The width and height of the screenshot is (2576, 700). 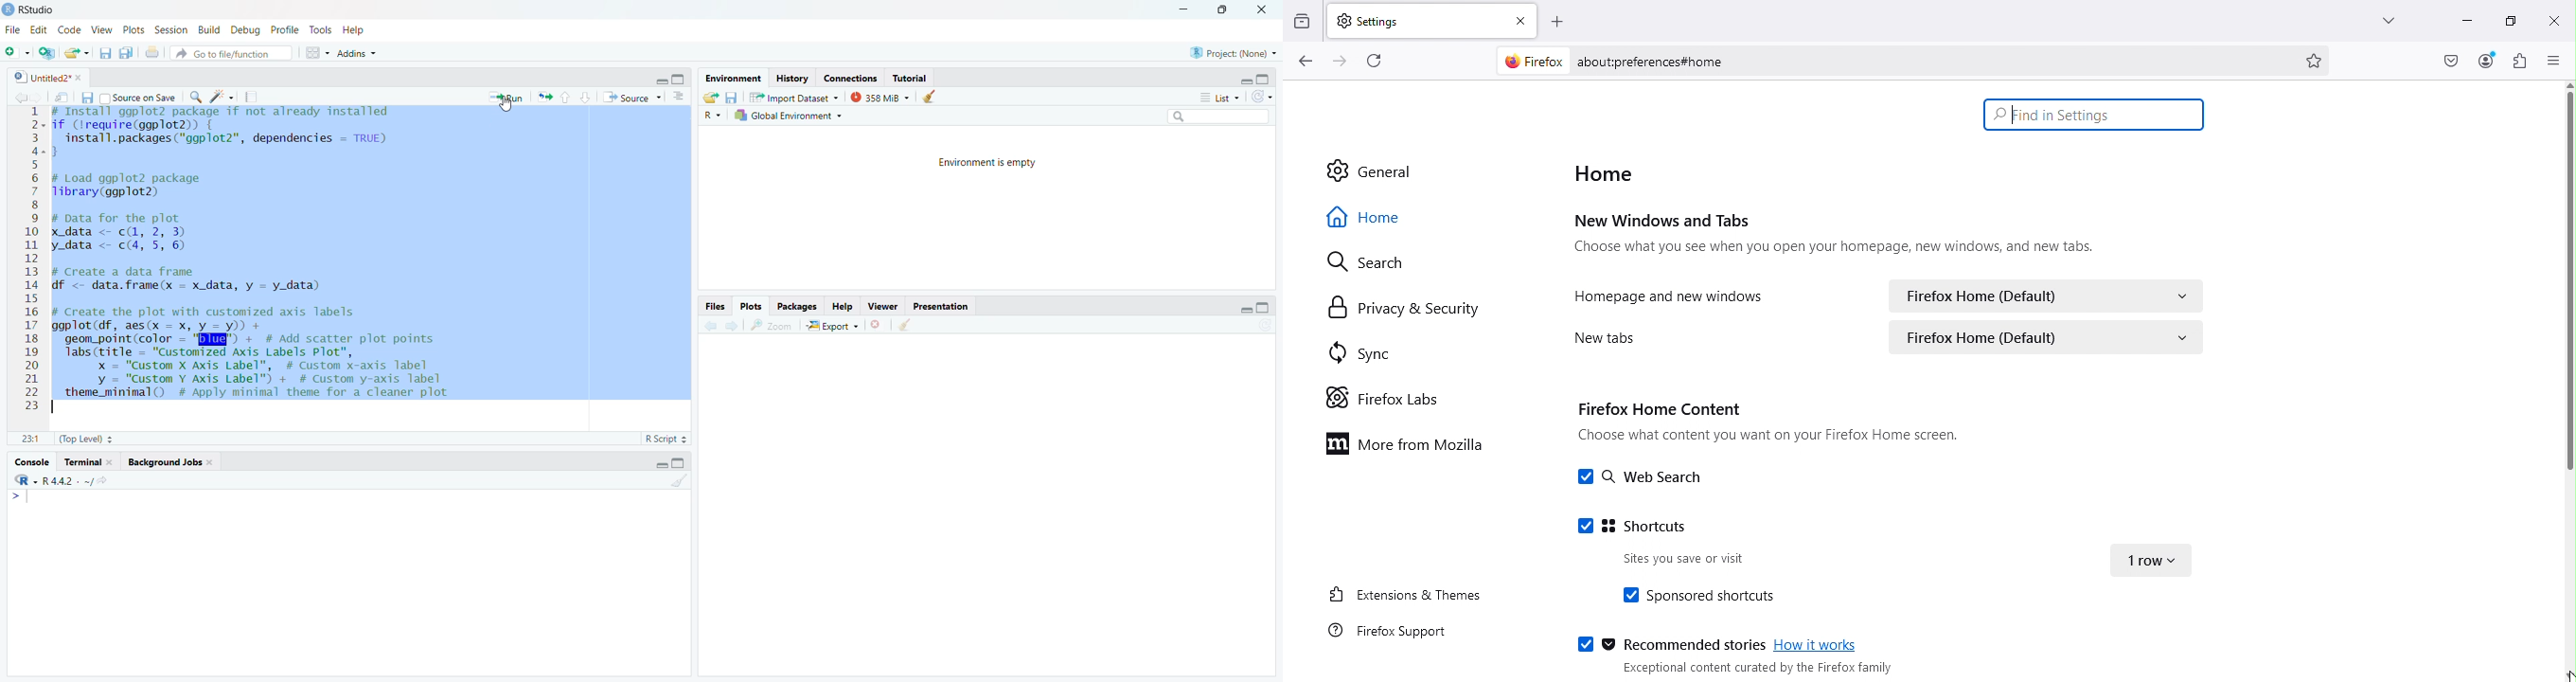 What do you see at coordinates (1559, 20) in the screenshot?
I see `Open a new tab` at bounding box center [1559, 20].